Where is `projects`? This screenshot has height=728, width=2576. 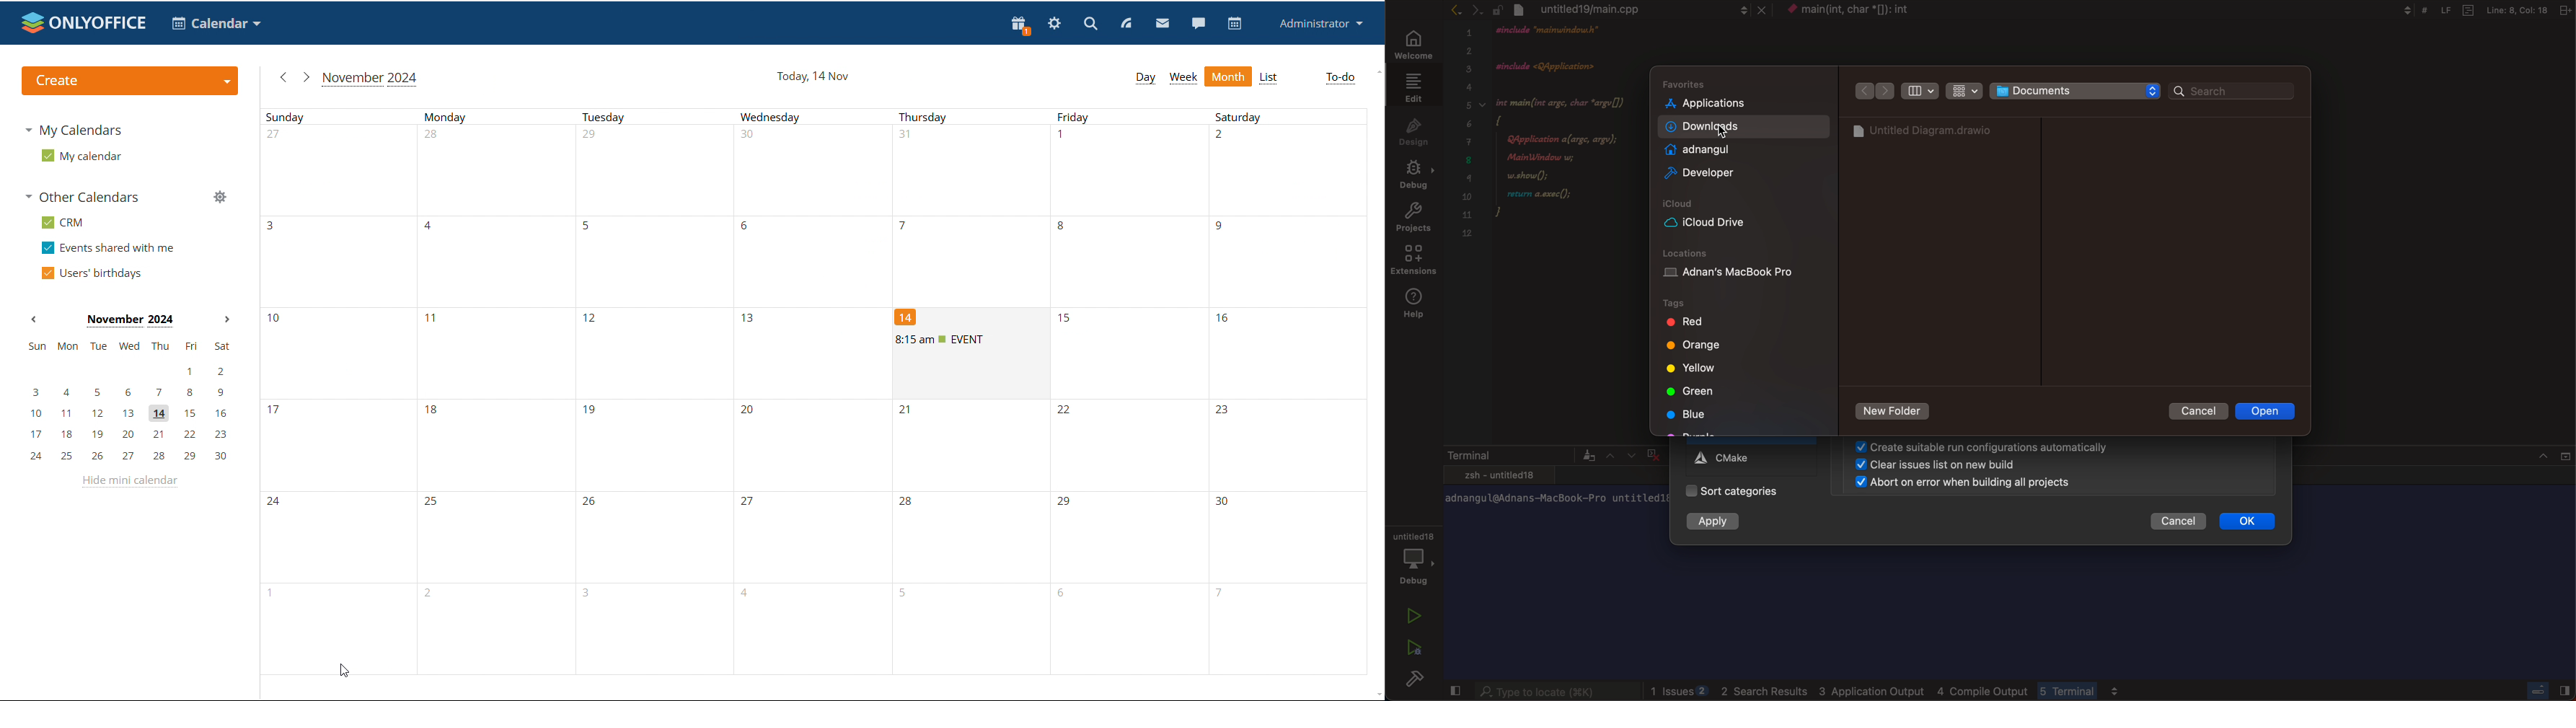 projects is located at coordinates (1412, 215).